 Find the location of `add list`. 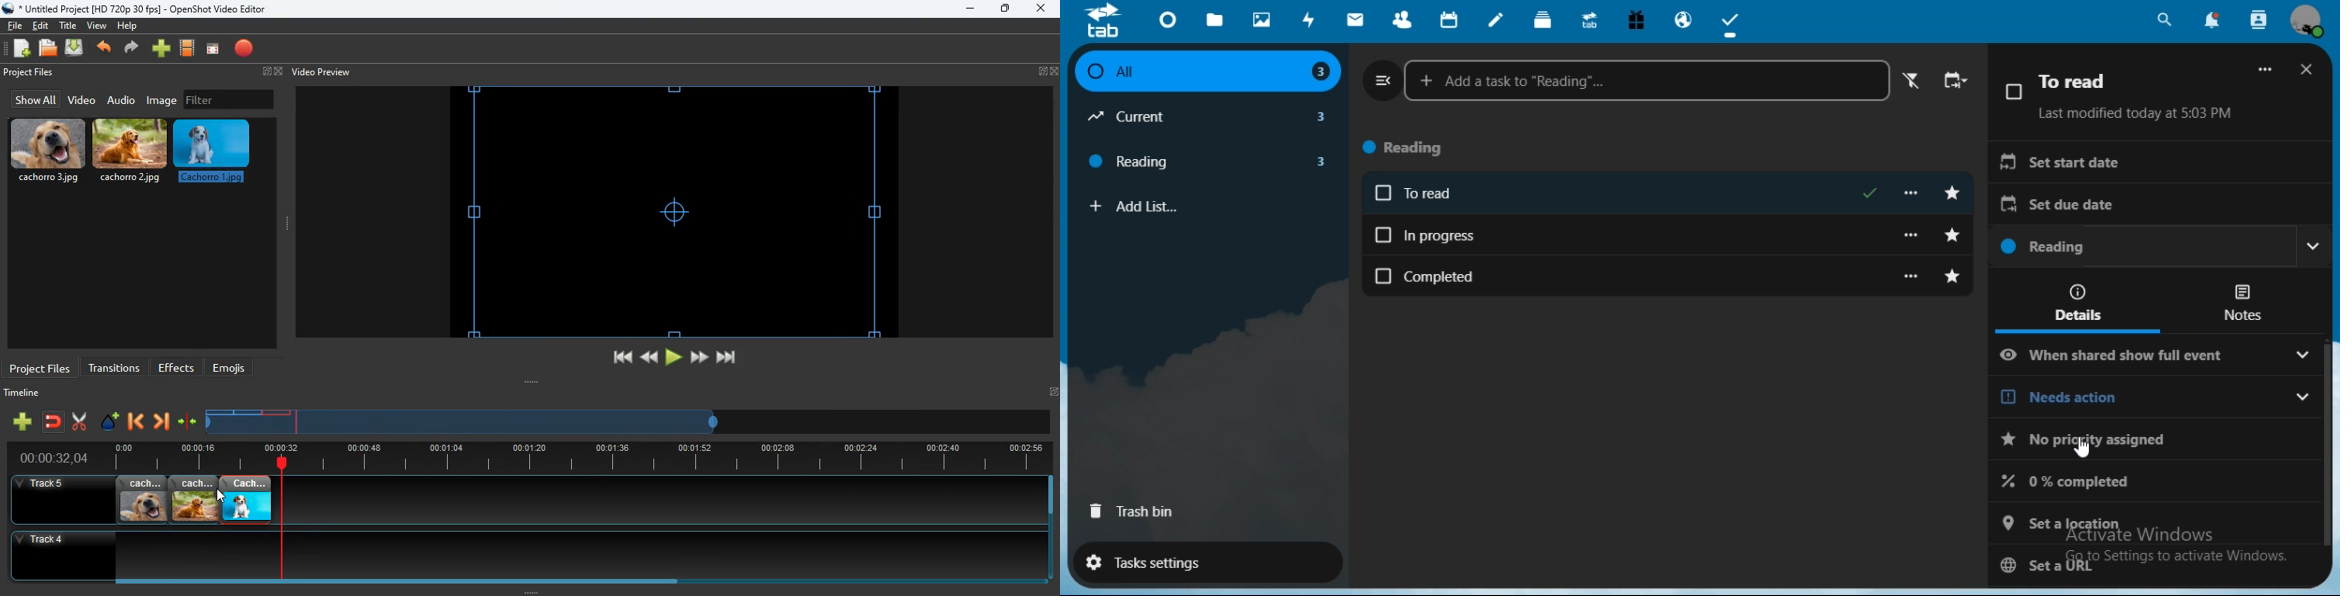

add list is located at coordinates (1154, 207).